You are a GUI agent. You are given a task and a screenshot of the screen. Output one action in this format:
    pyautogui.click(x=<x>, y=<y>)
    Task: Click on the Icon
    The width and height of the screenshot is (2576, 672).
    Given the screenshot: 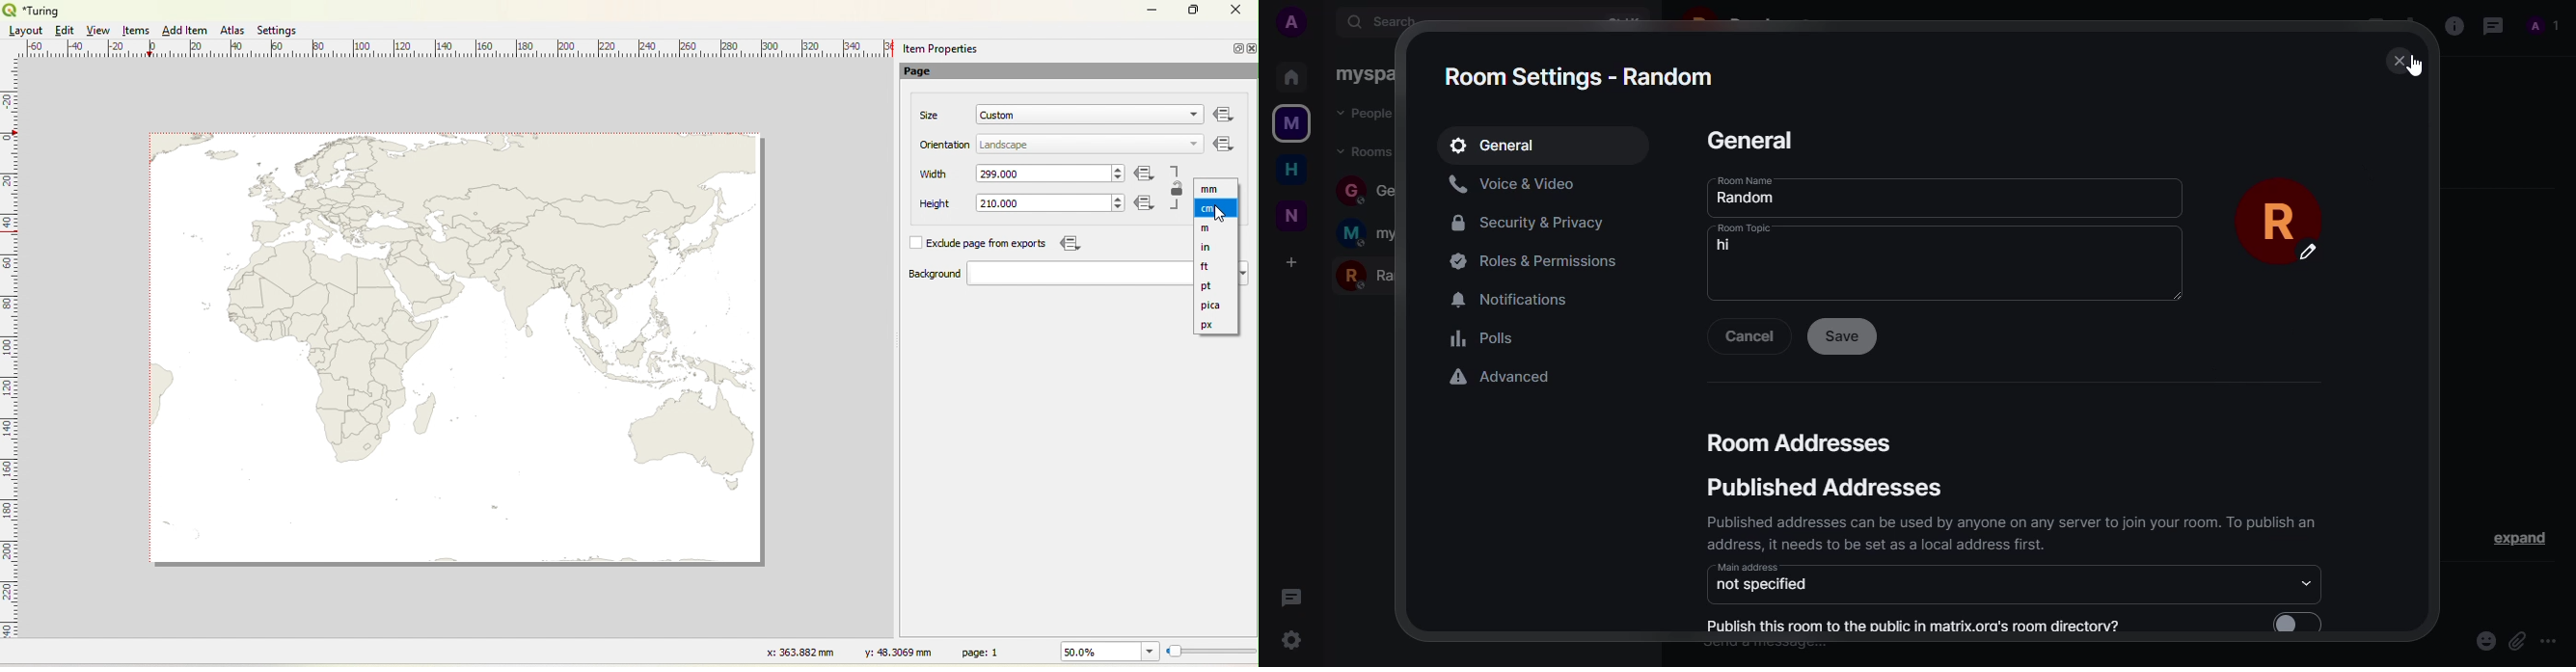 What is the action you would take?
    pyautogui.click(x=1068, y=243)
    